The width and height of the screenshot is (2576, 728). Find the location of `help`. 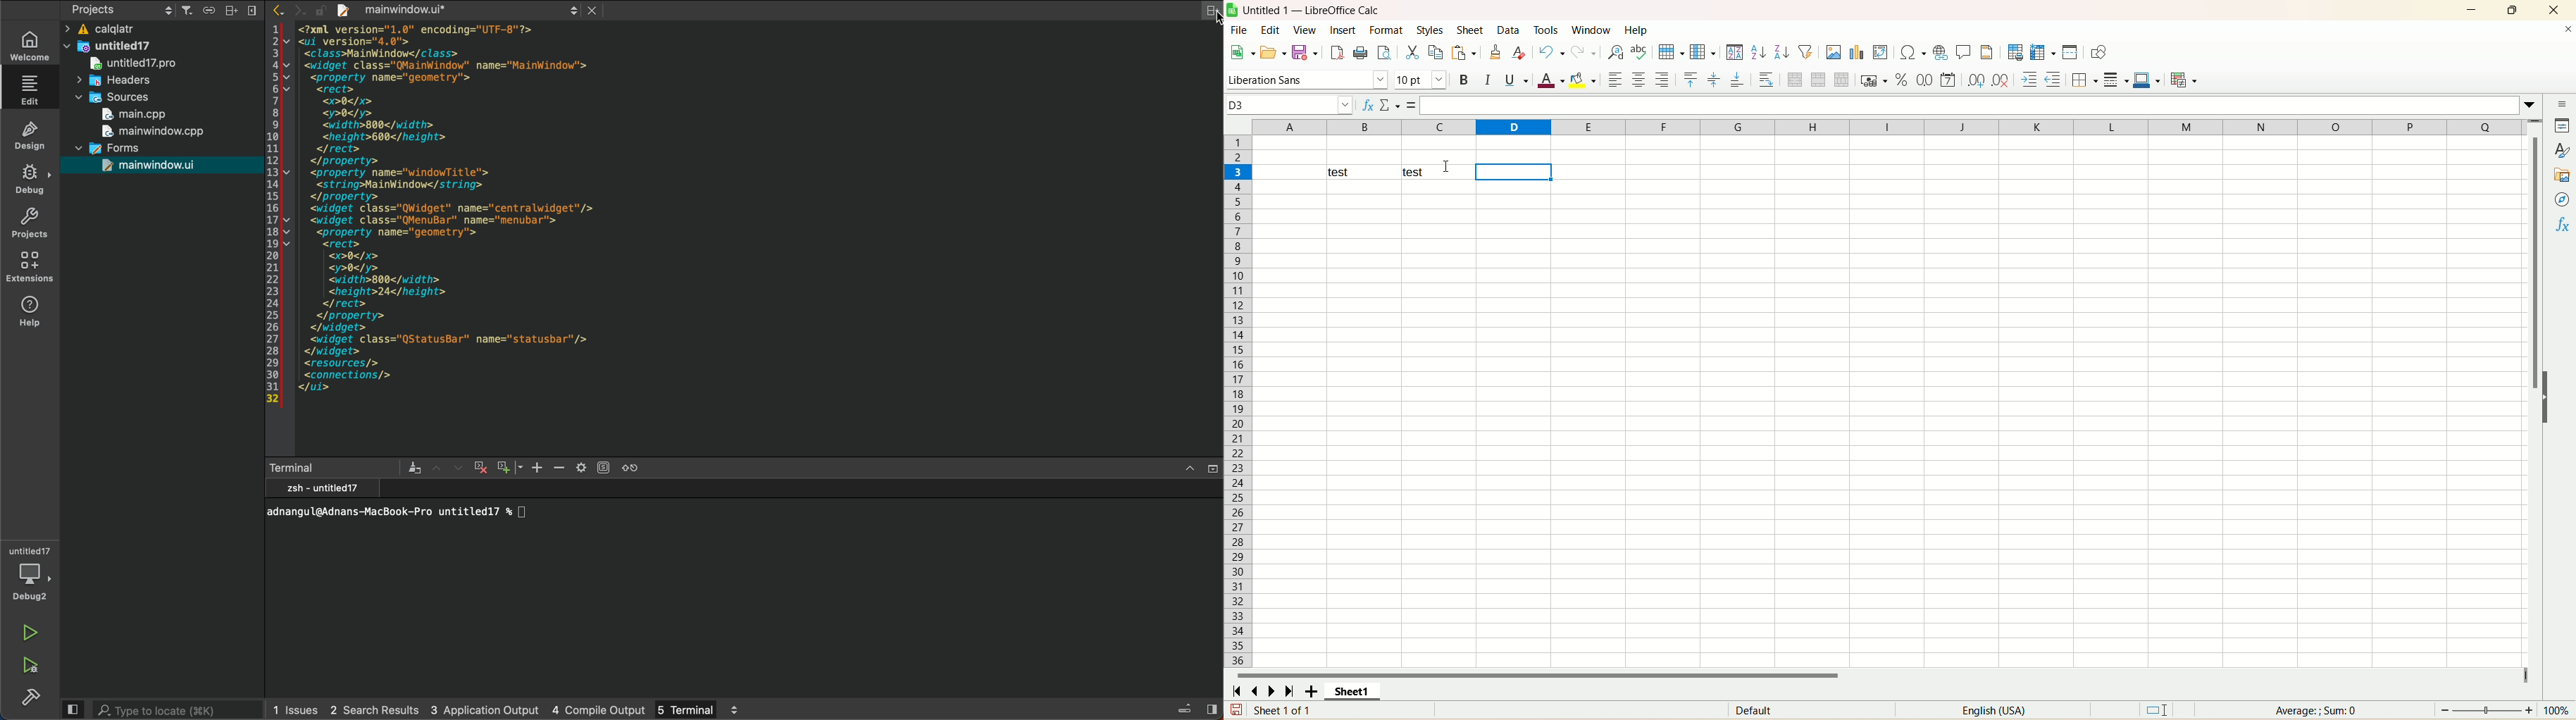

help is located at coordinates (1636, 30).